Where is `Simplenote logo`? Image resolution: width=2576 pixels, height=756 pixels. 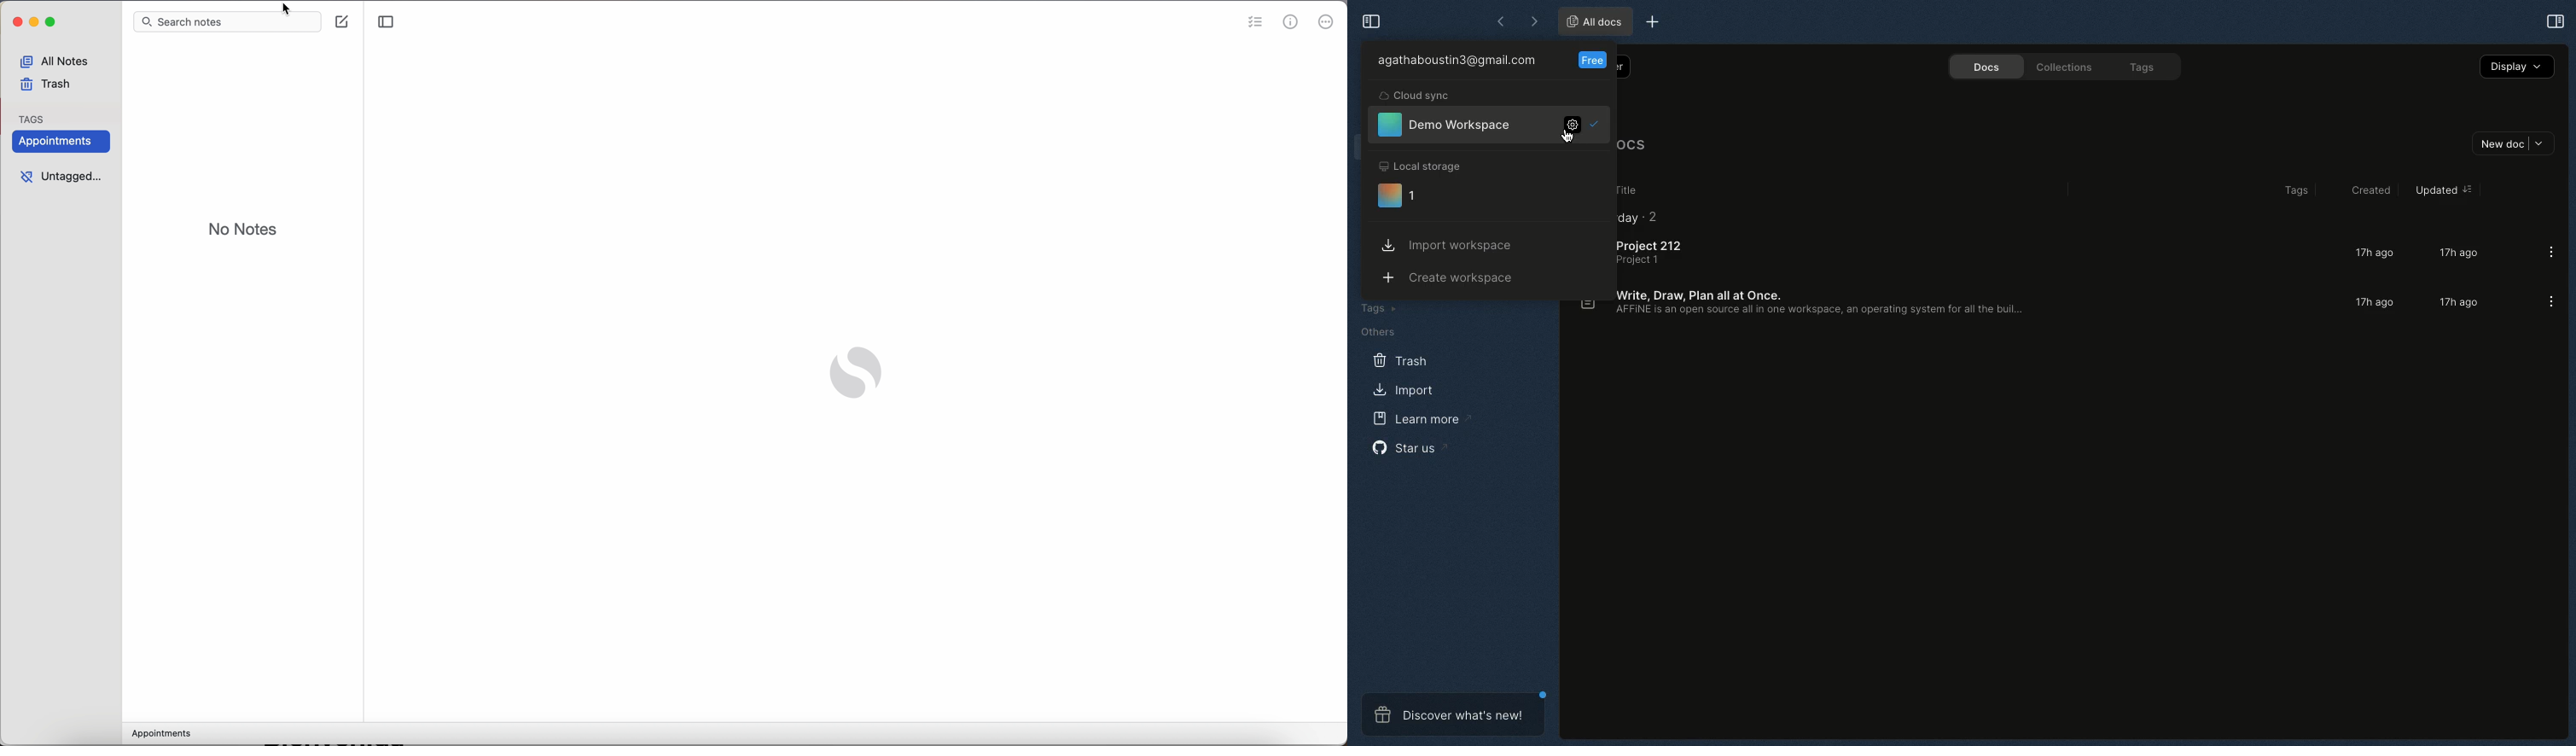 Simplenote logo is located at coordinates (854, 375).